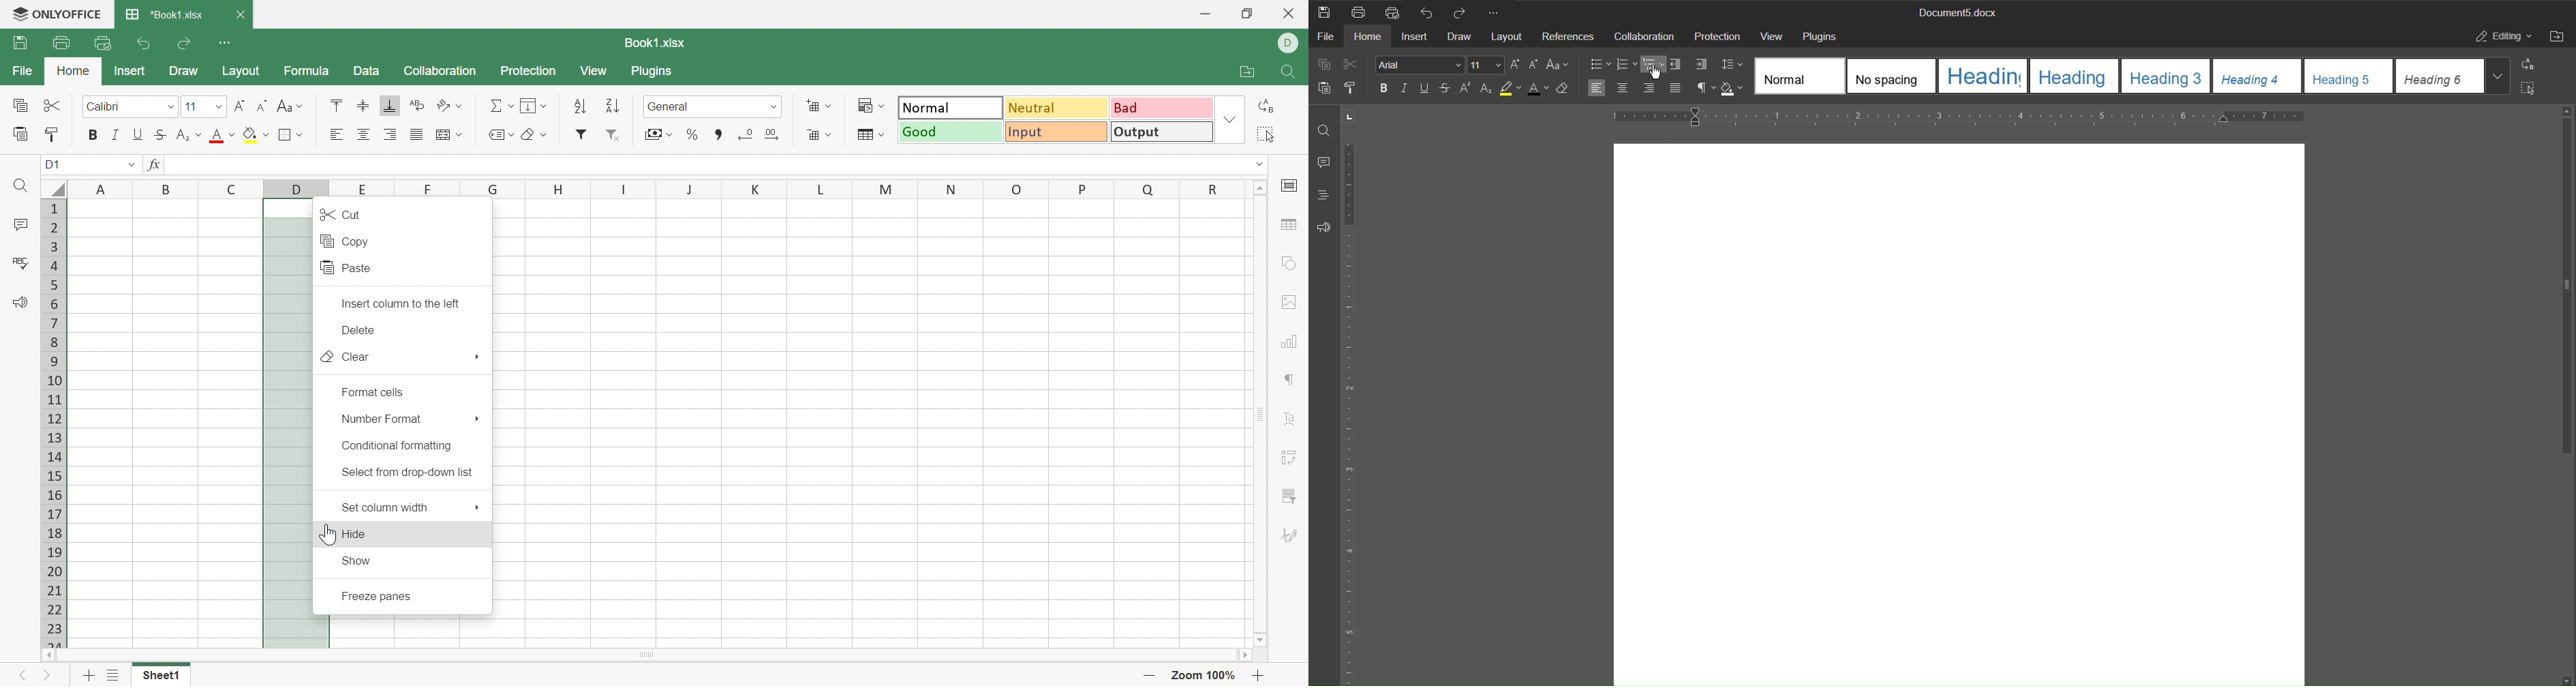 The image size is (2576, 700). I want to click on Drop Down, so click(544, 134).